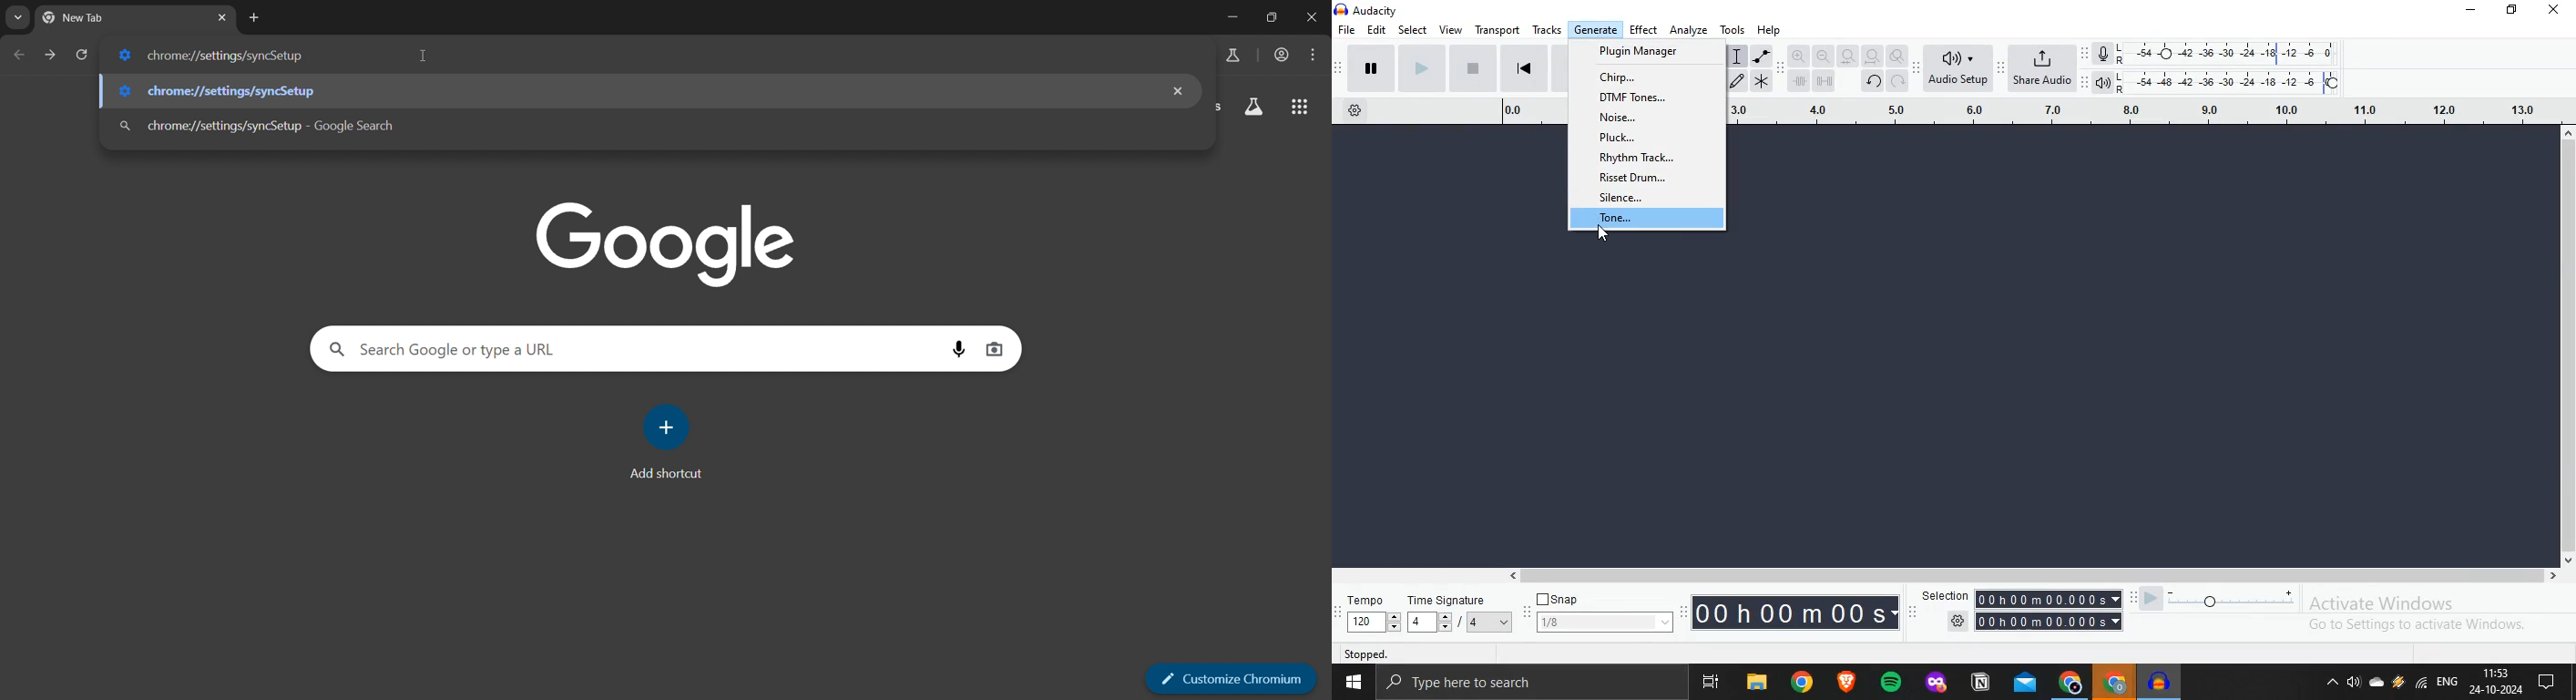 This screenshot has width=2576, height=700. Describe the element at coordinates (1420, 68) in the screenshot. I see `Forward` at that location.